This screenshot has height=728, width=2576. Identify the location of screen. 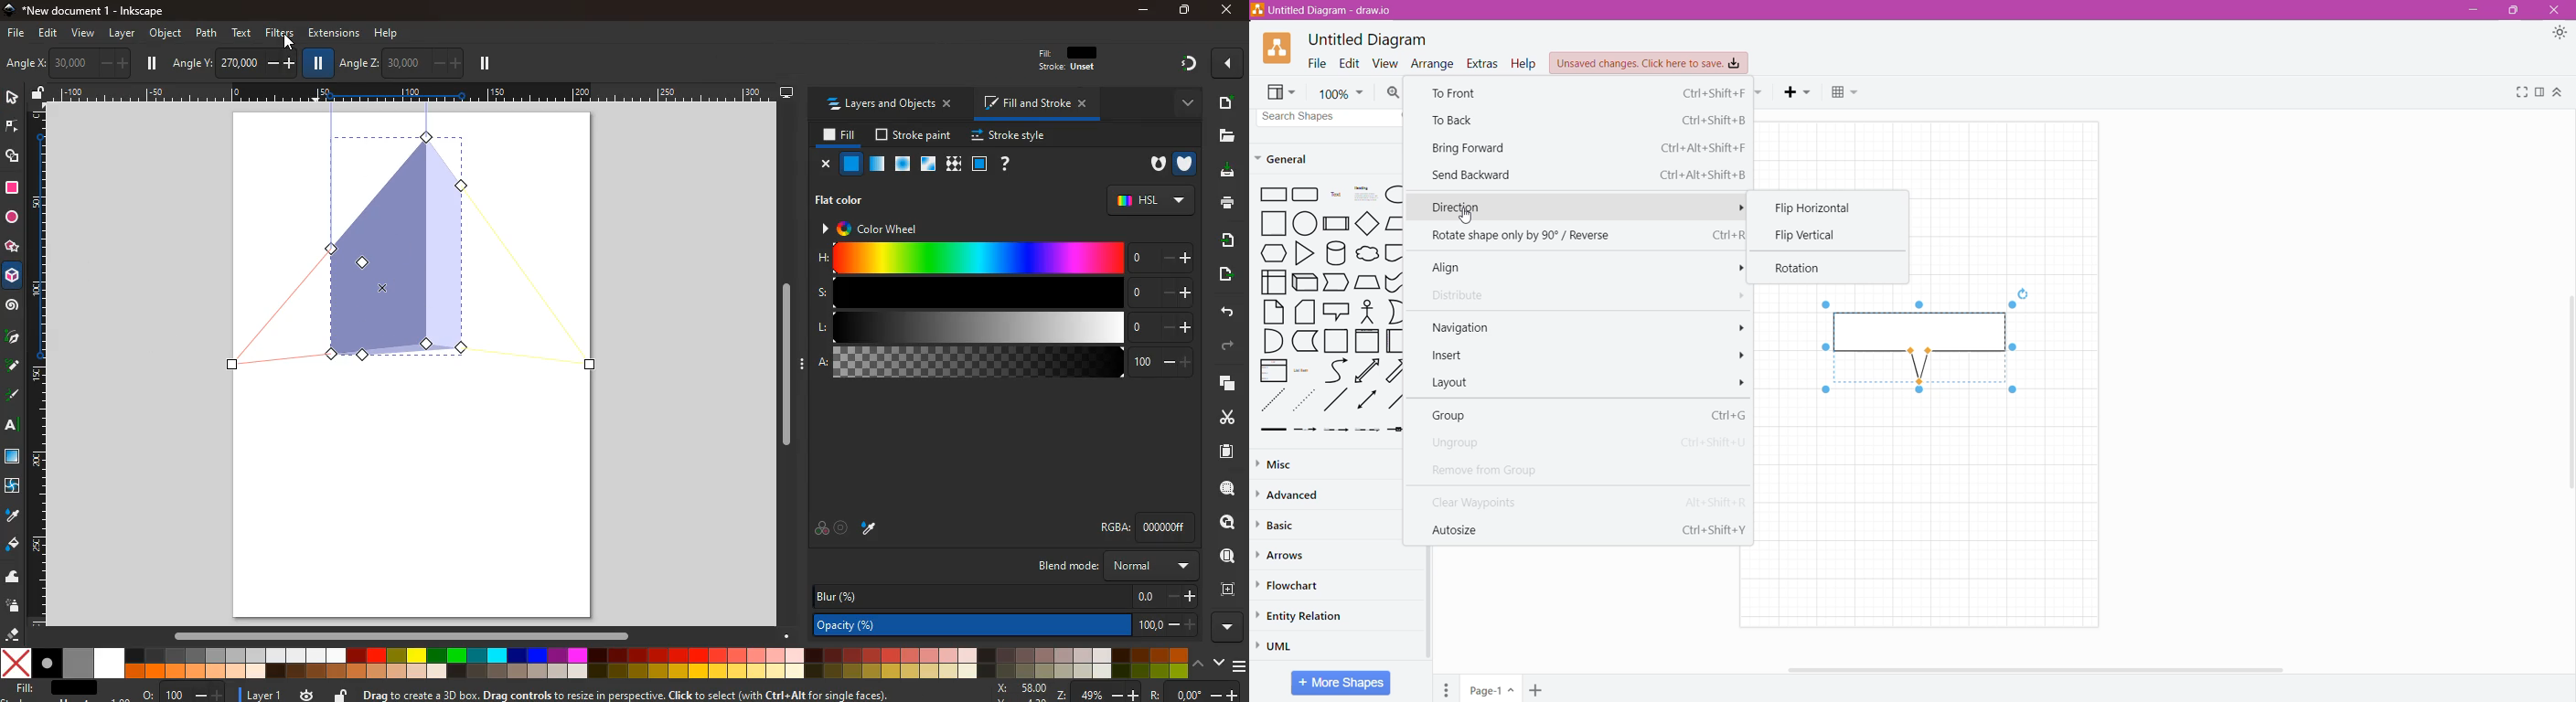
(15, 459).